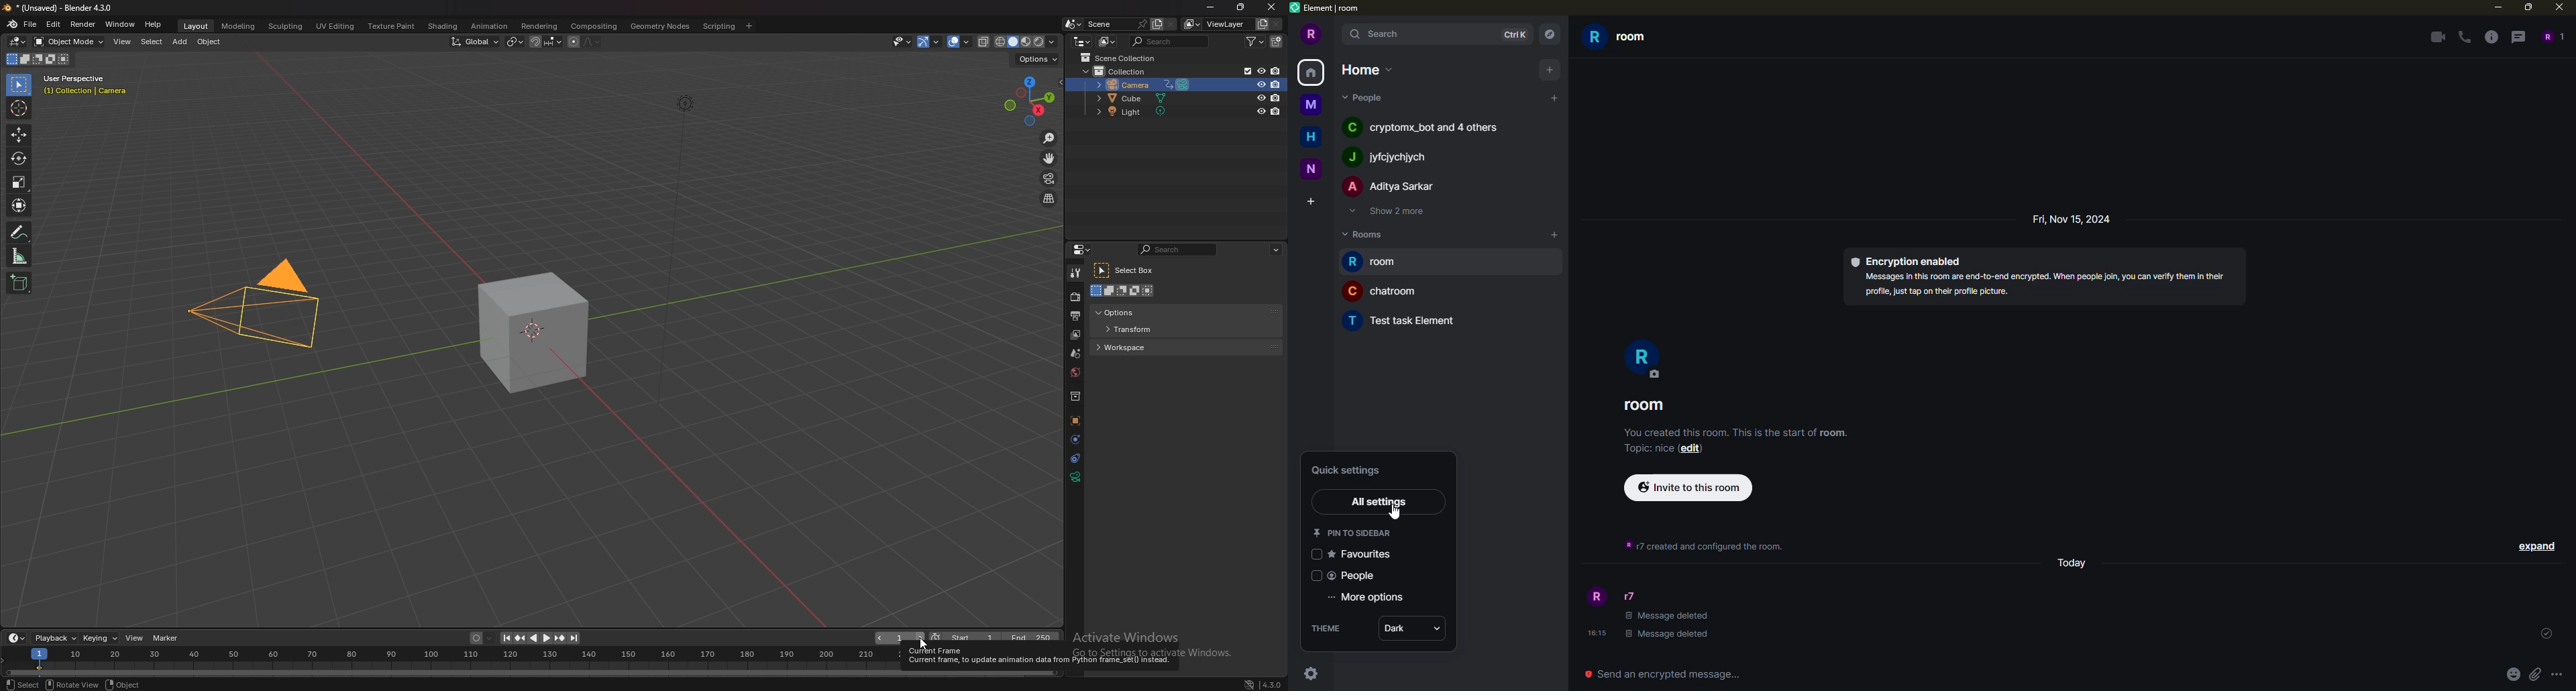  I want to click on profile, so click(1595, 598).